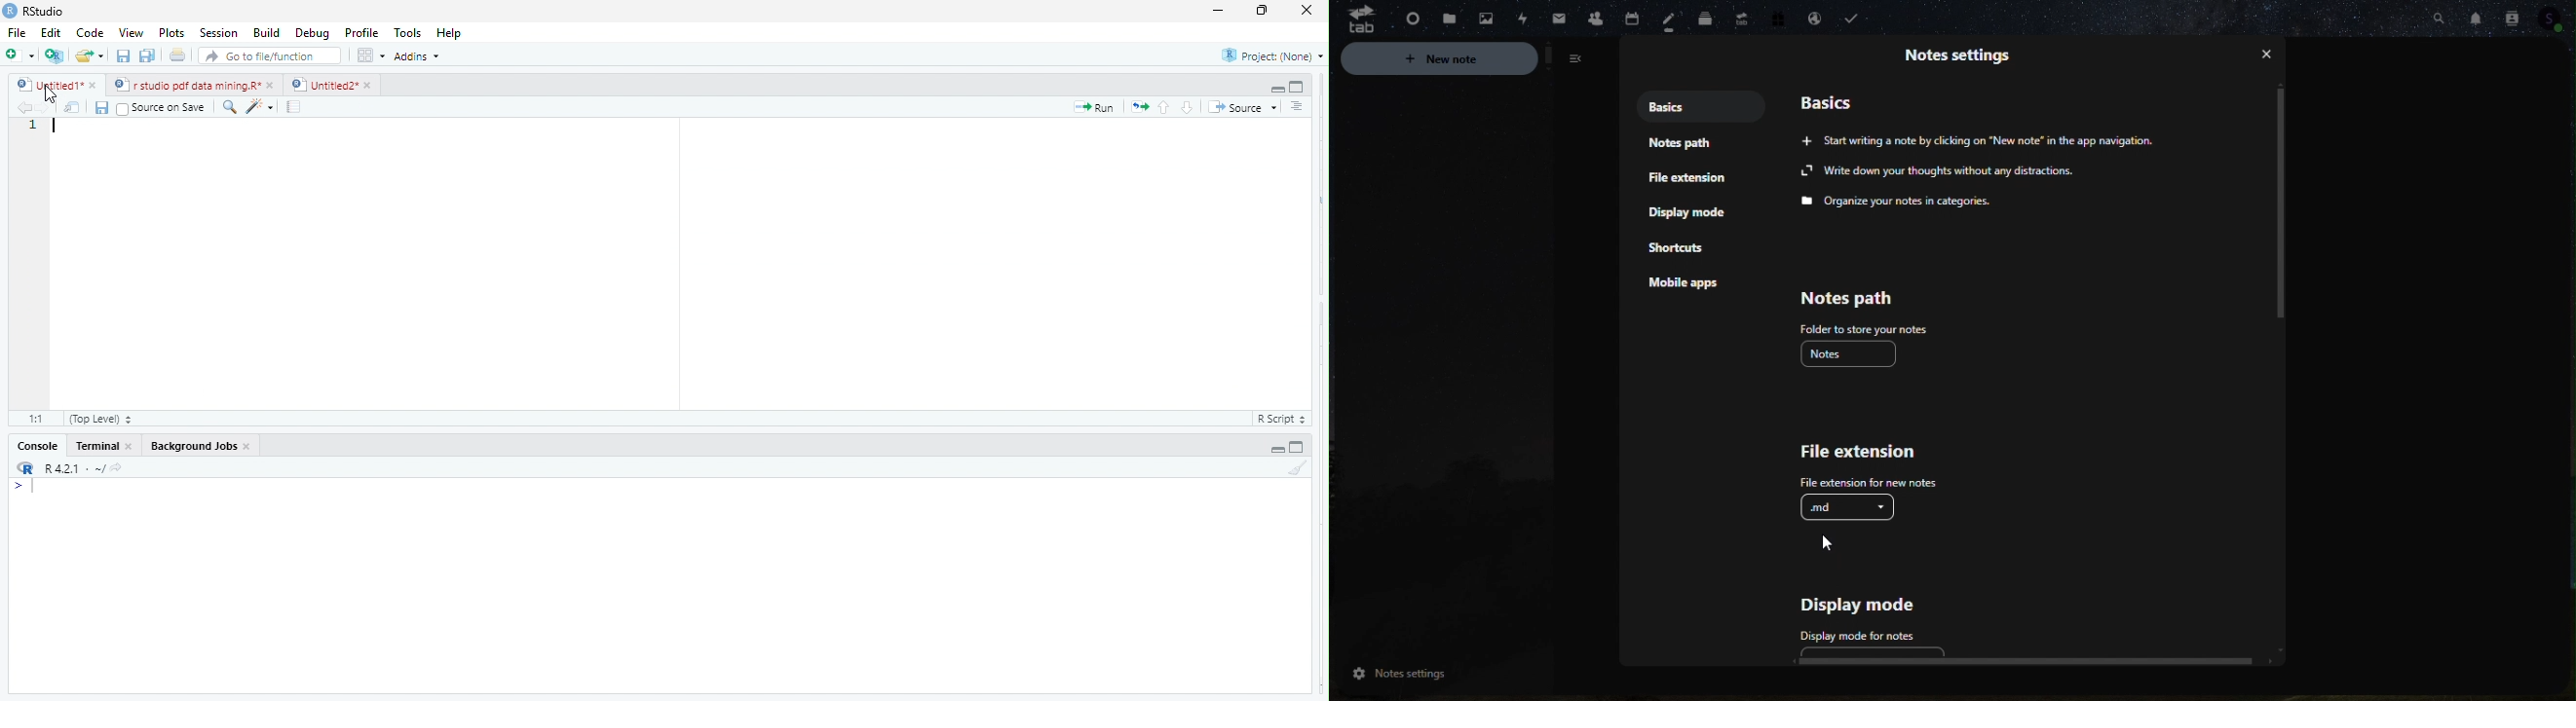 This screenshot has height=728, width=2576. Describe the element at coordinates (95, 87) in the screenshot. I see `close` at that location.